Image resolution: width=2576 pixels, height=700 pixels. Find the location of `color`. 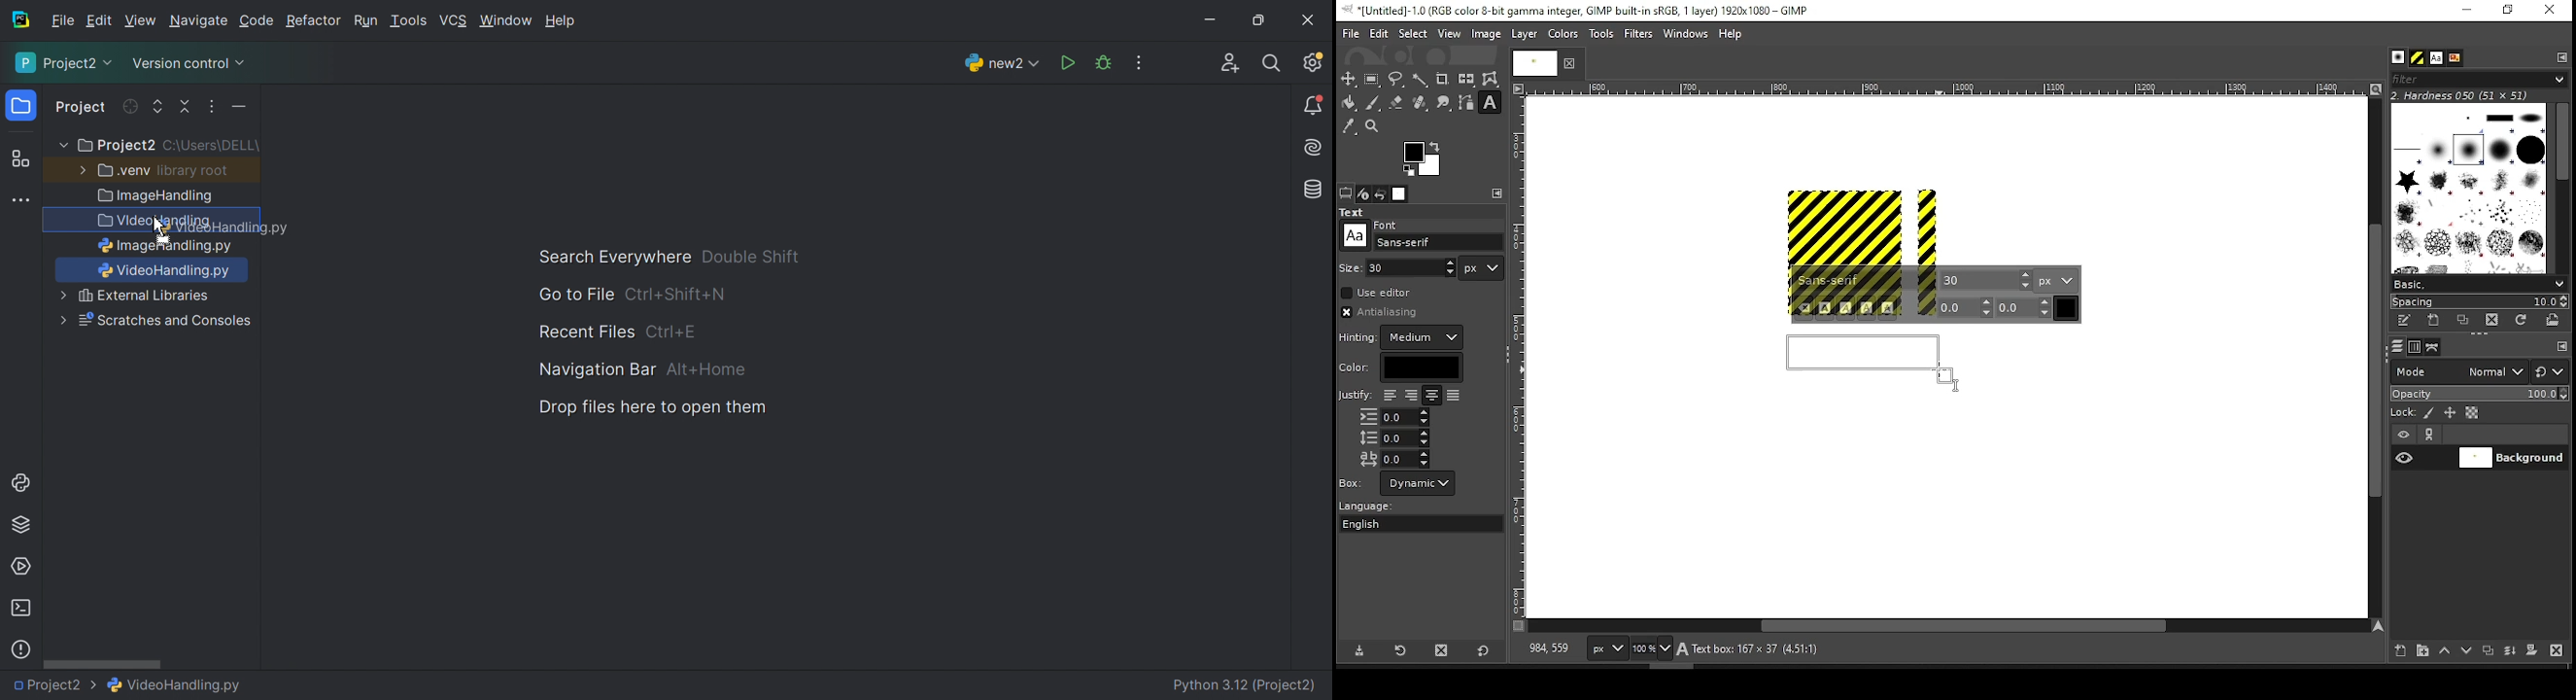

color is located at coordinates (1400, 368).